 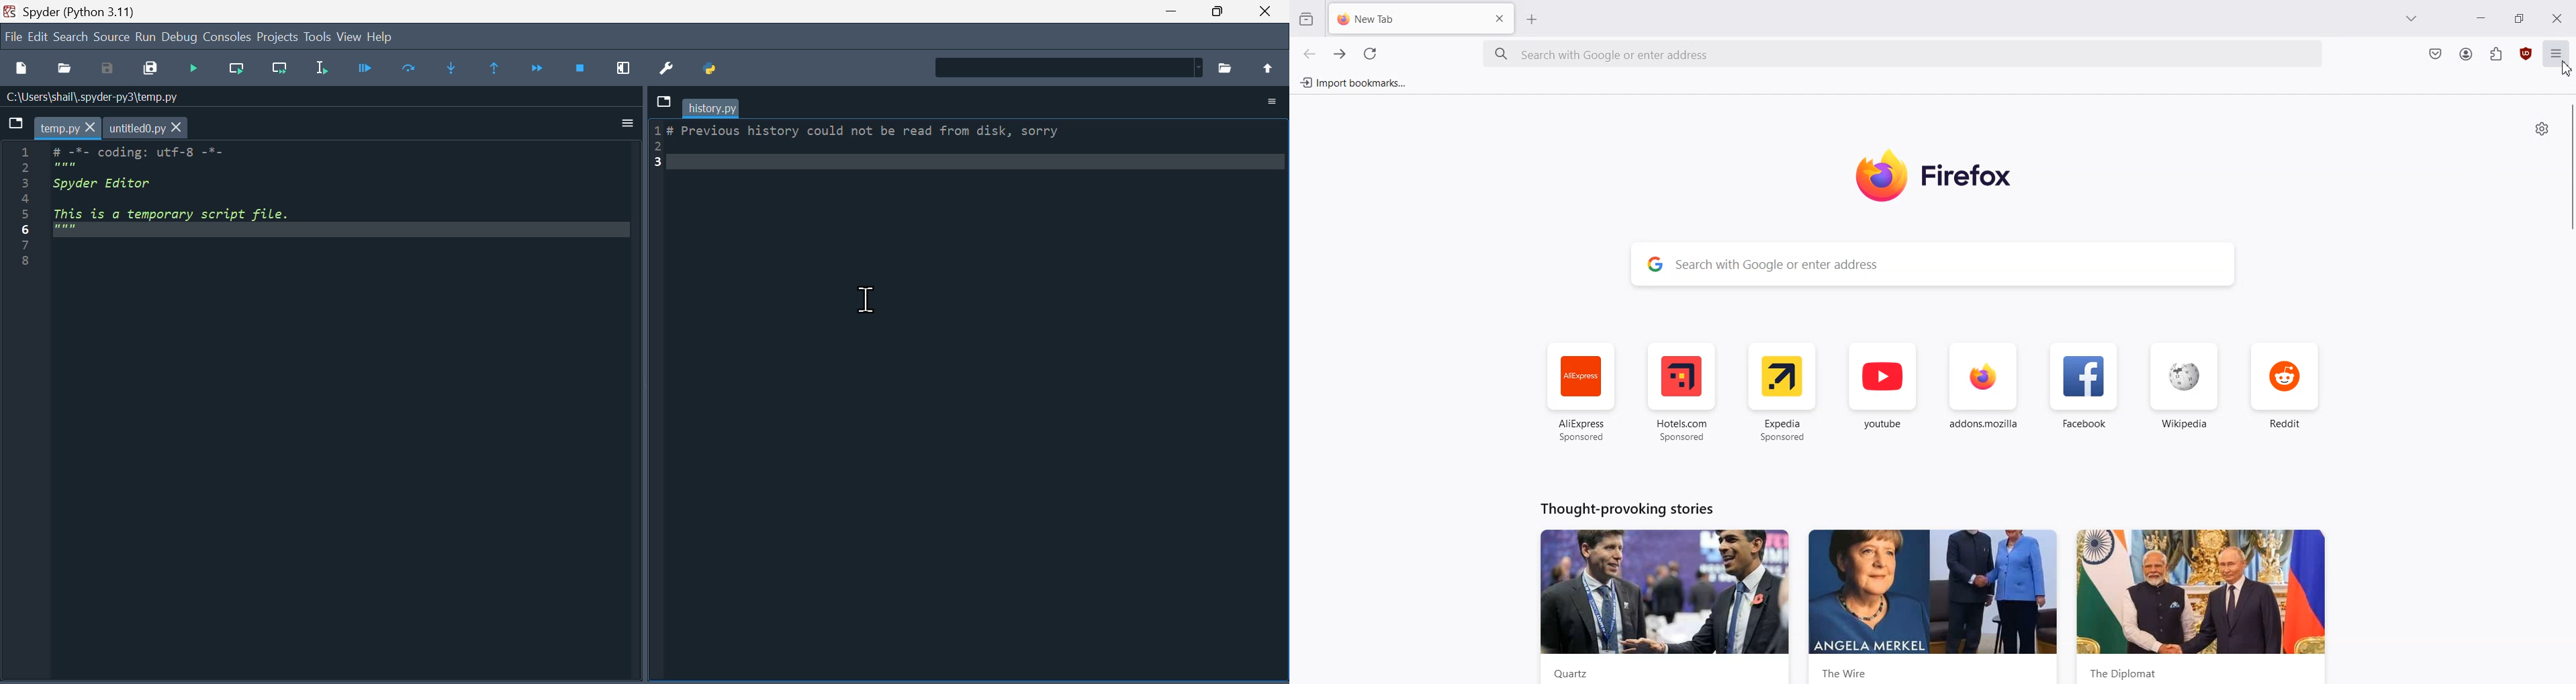 What do you see at coordinates (236, 67) in the screenshot?
I see `run current line` at bounding box center [236, 67].